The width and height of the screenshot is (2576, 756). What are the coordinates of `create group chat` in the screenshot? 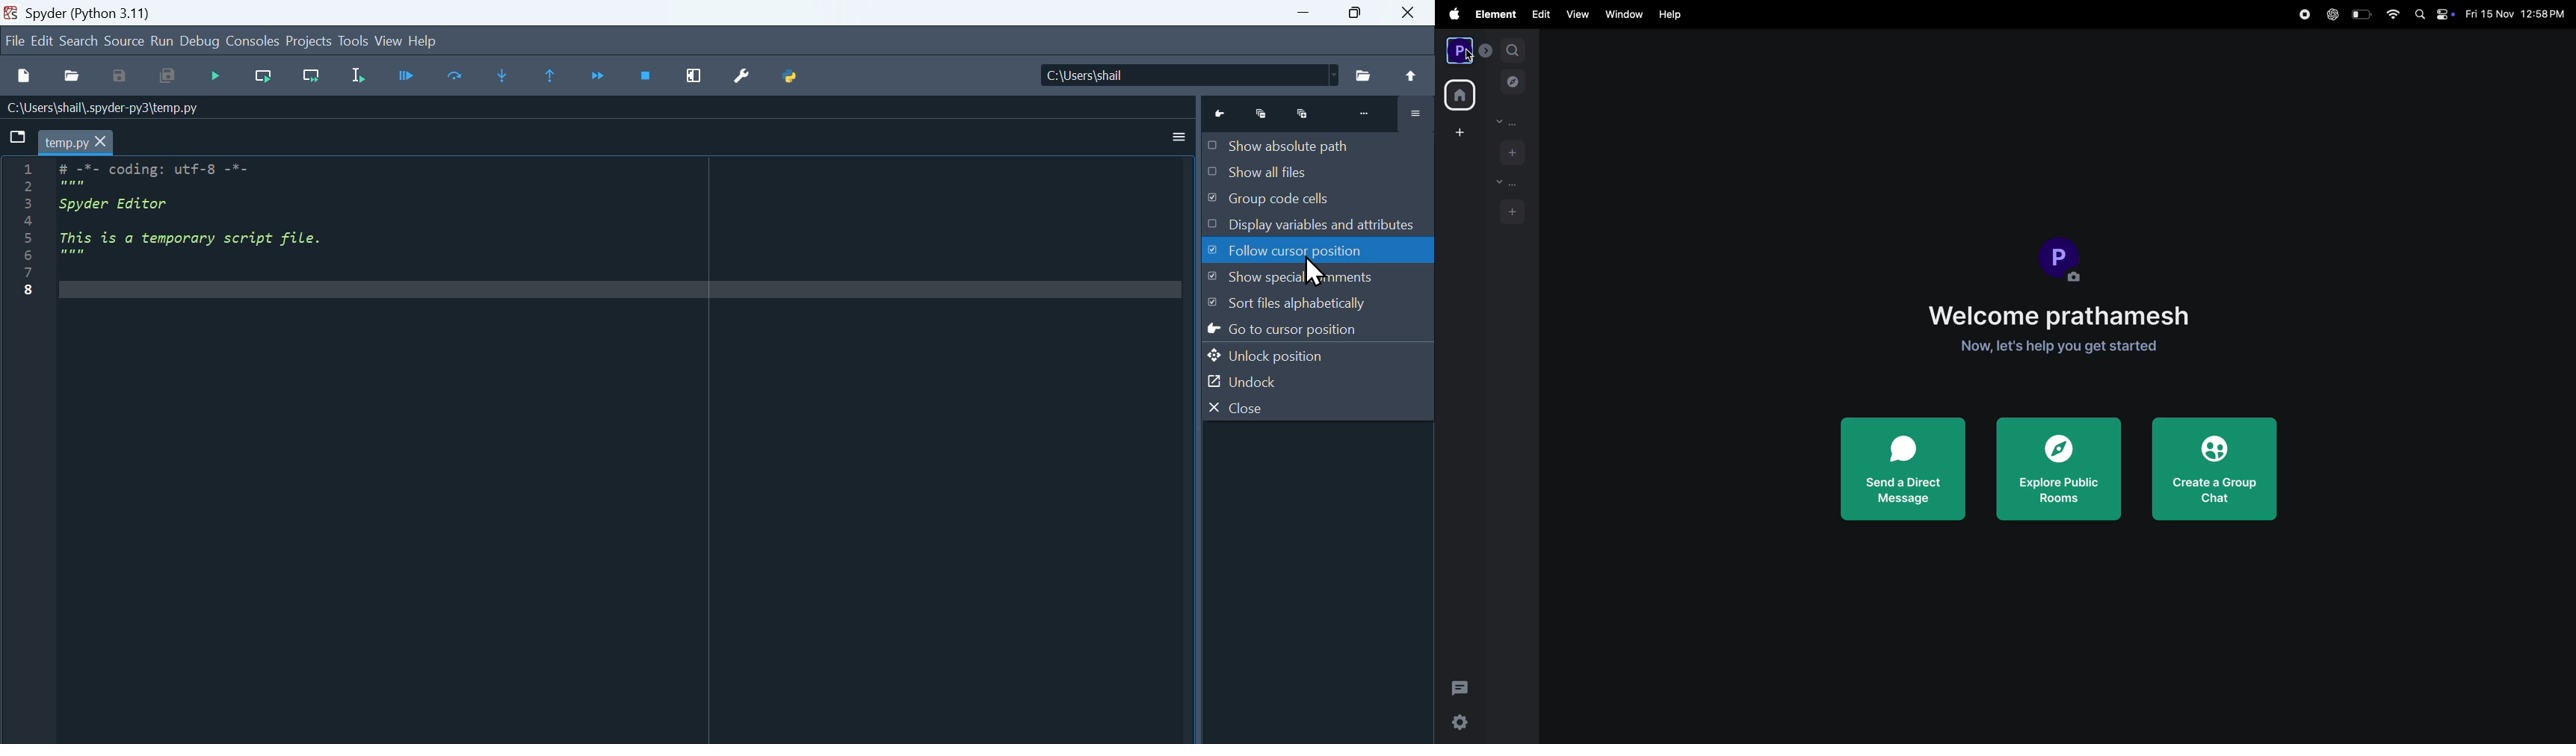 It's located at (2215, 469).